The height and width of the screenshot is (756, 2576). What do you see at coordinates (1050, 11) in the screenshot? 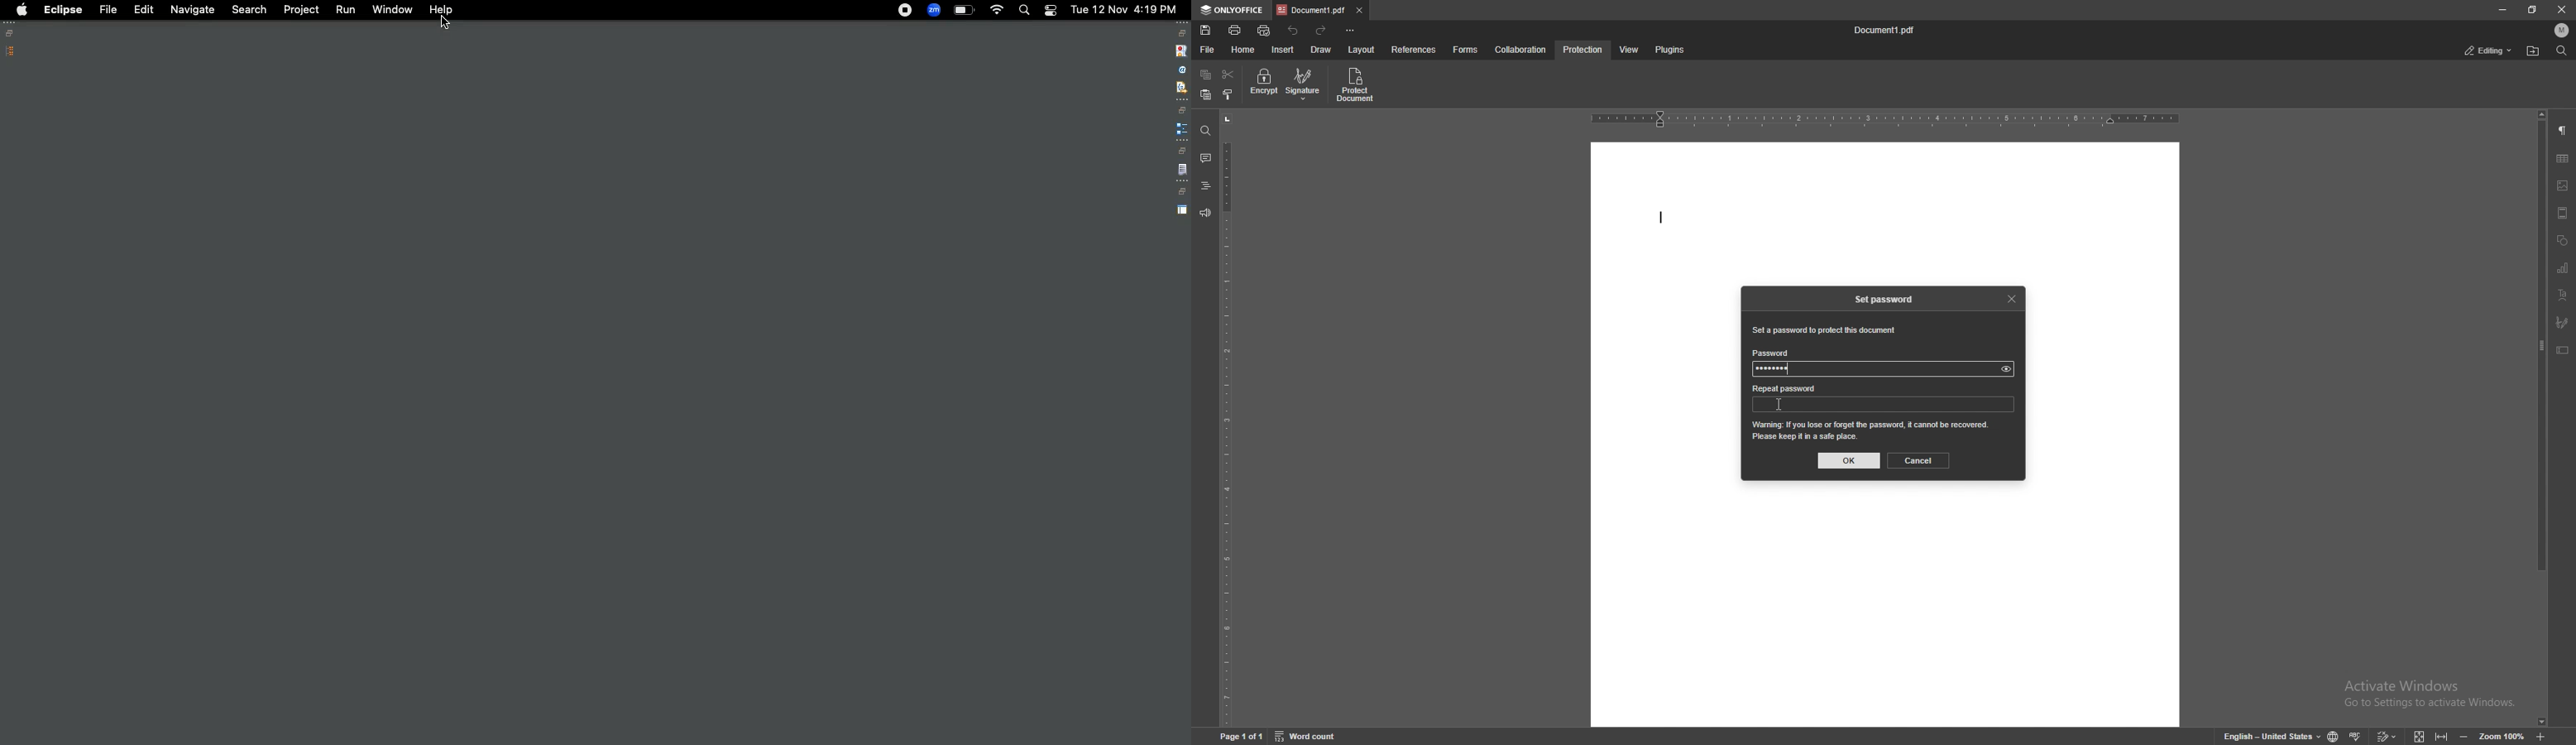
I see `Notification` at bounding box center [1050, 11].